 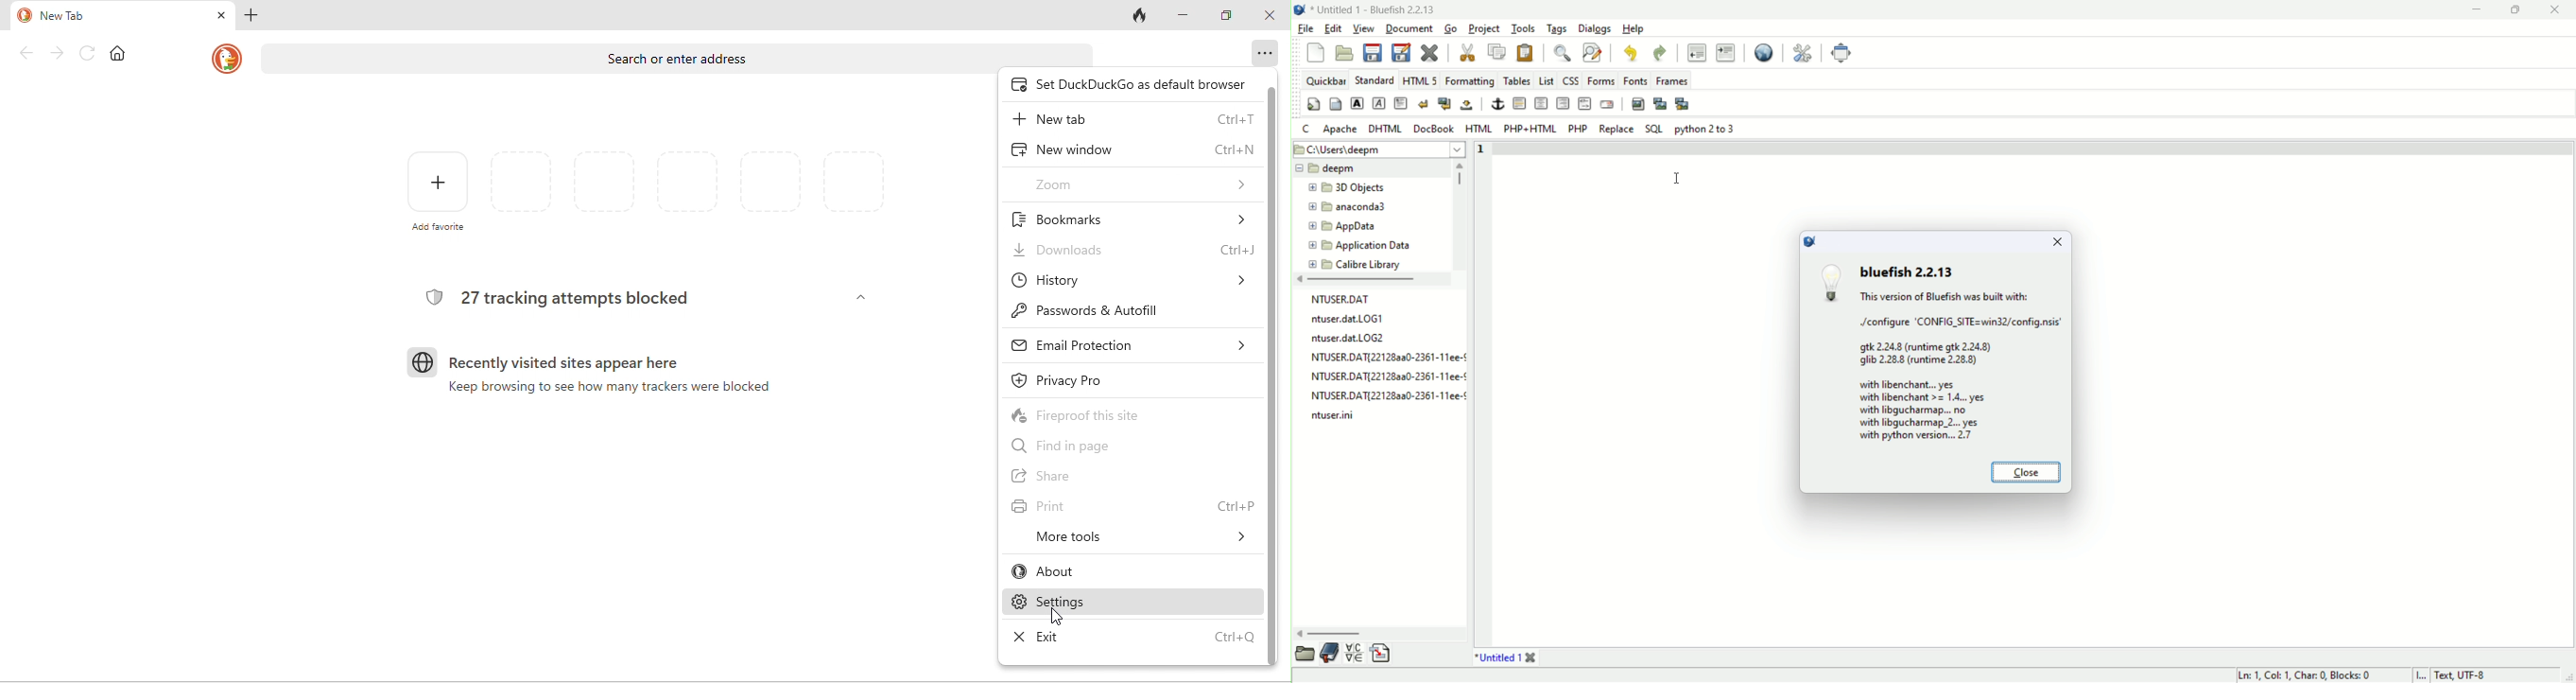 I want to click on view, so click(x=1363, y=29).